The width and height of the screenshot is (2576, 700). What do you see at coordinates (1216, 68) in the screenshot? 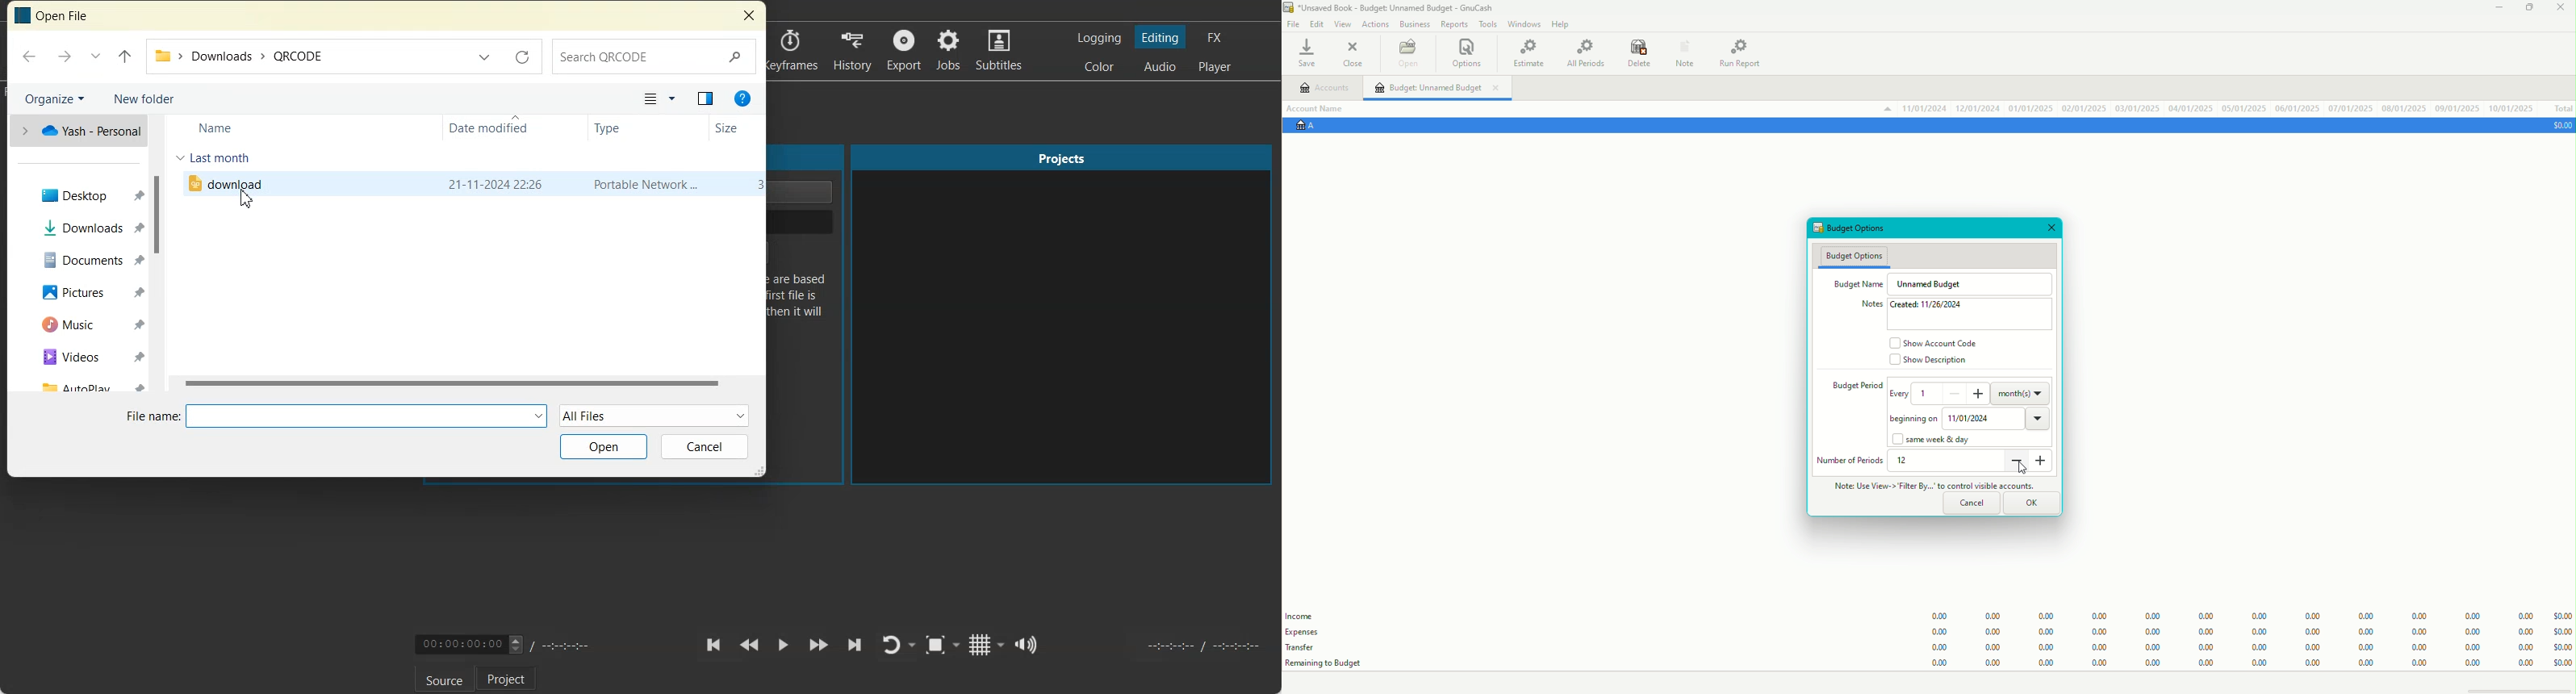
I see `Switch to the Player only layout` at bounding box center [1216, 68].